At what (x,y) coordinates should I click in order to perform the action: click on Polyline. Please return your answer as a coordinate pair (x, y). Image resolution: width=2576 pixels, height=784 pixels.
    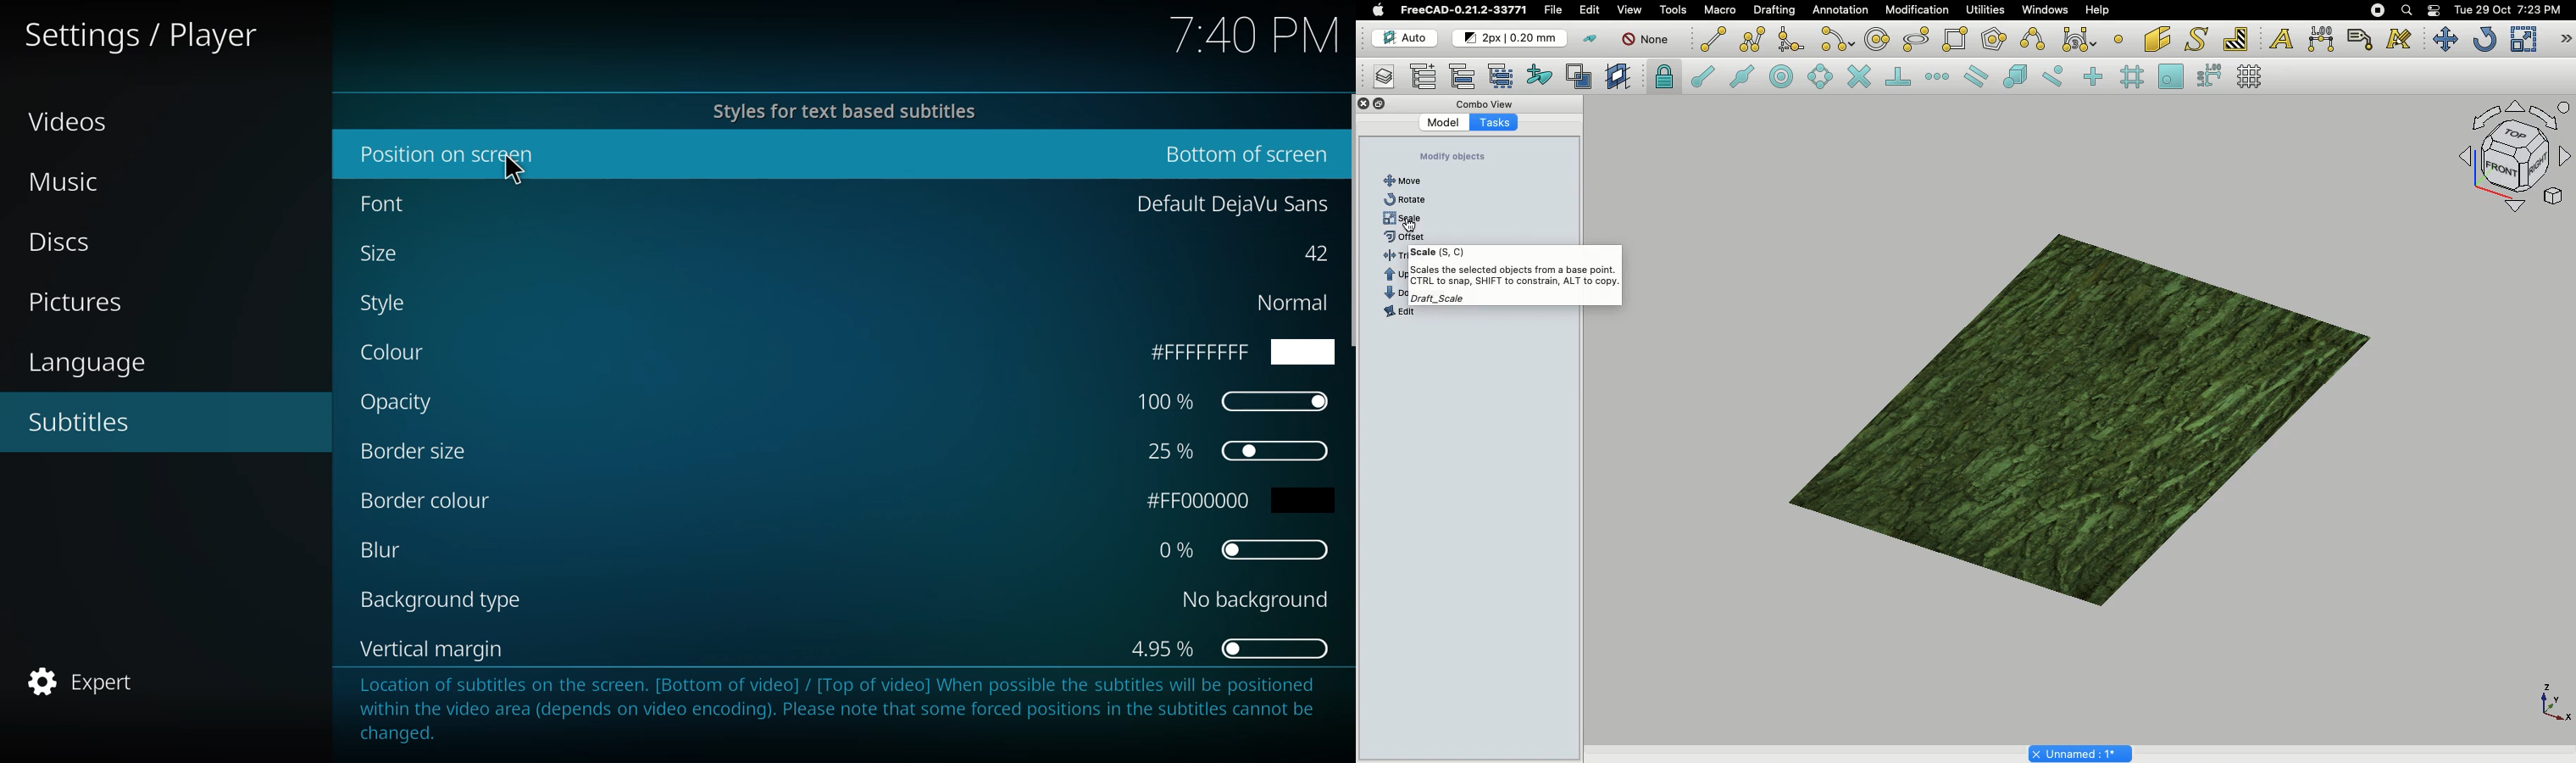
    Looking at the image, I should click on (1752, 39).